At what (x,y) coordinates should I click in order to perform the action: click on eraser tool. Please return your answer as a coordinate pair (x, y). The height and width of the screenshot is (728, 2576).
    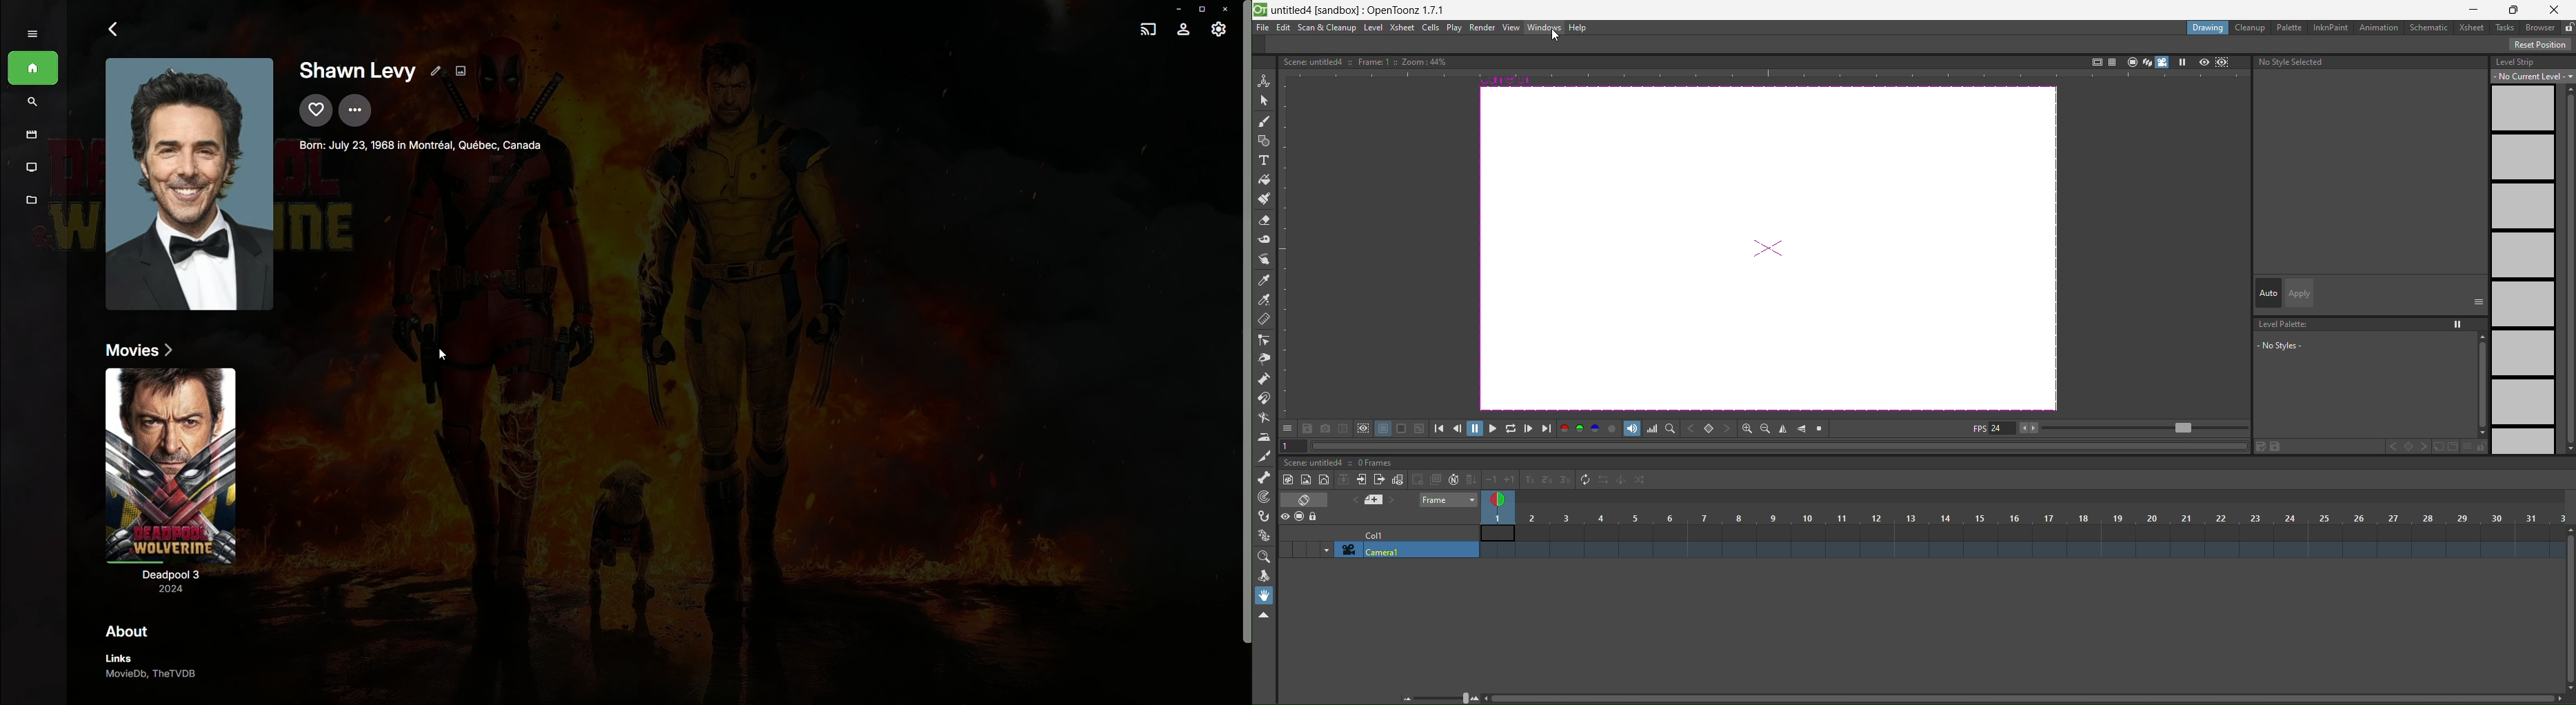
    Looking at the image, I should click on (1265, 221).